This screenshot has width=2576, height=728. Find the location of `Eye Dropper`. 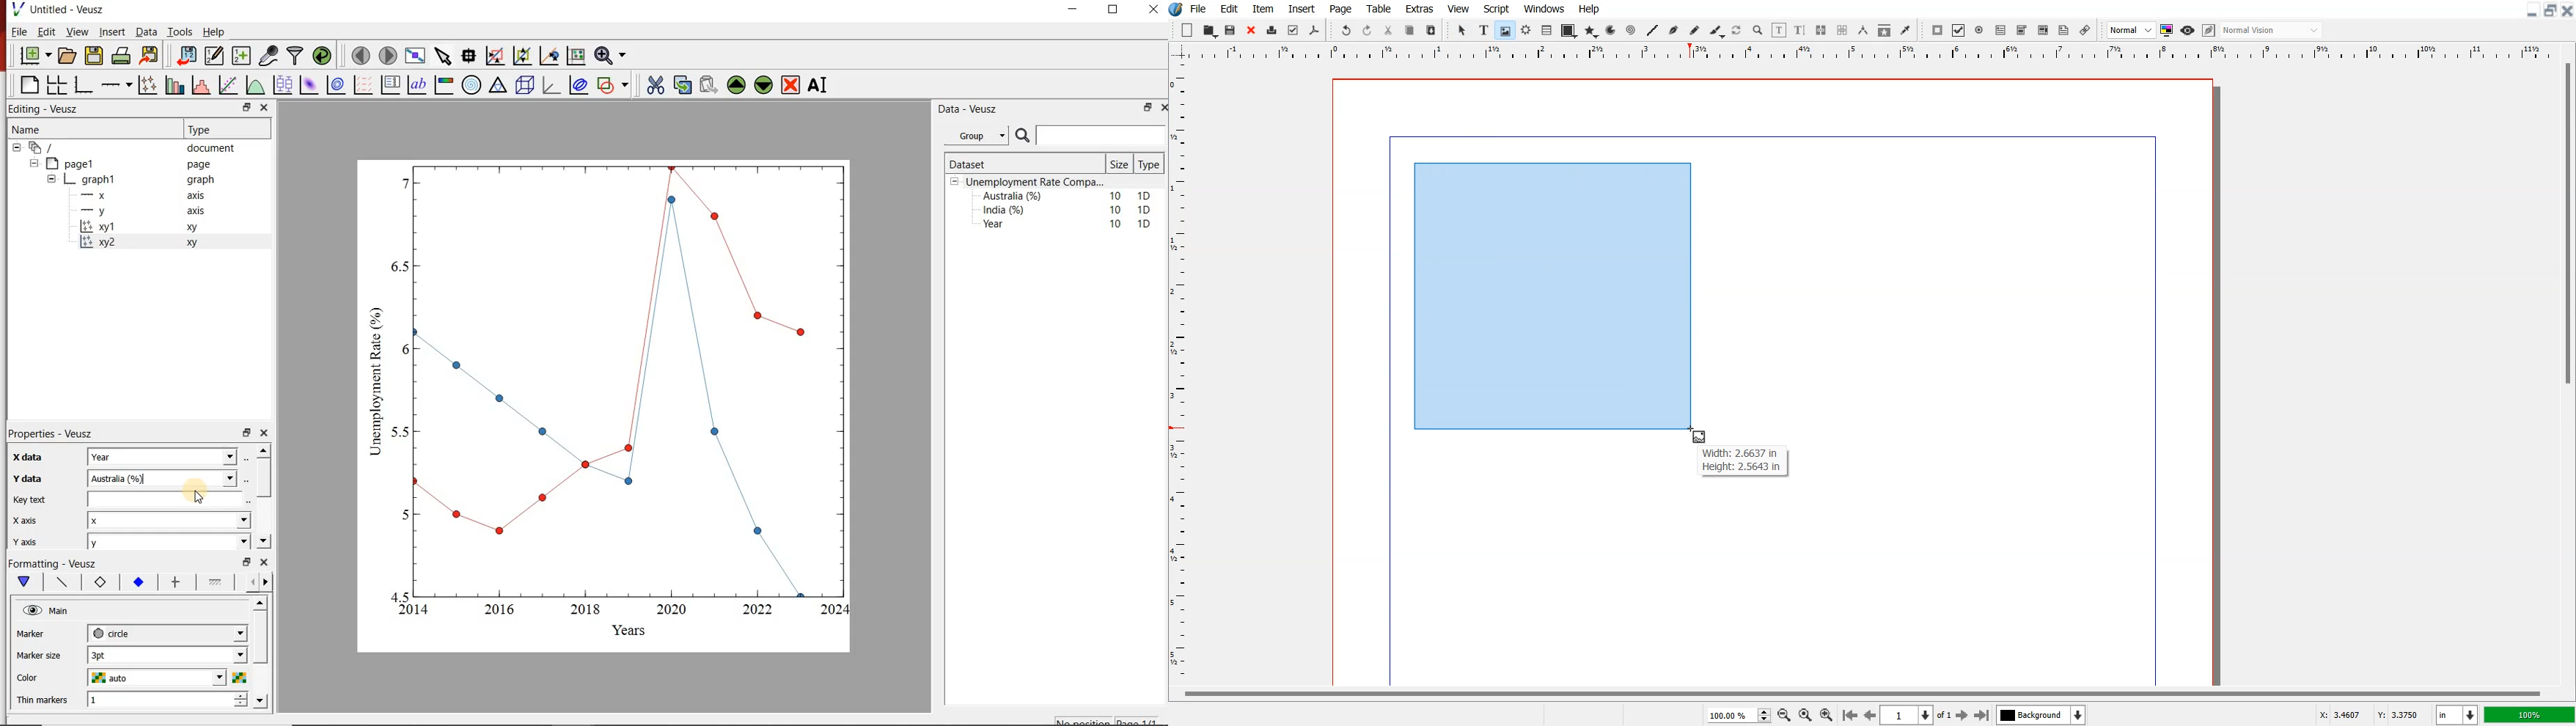

Eye Dropper is located at coordinates (1905, 30).